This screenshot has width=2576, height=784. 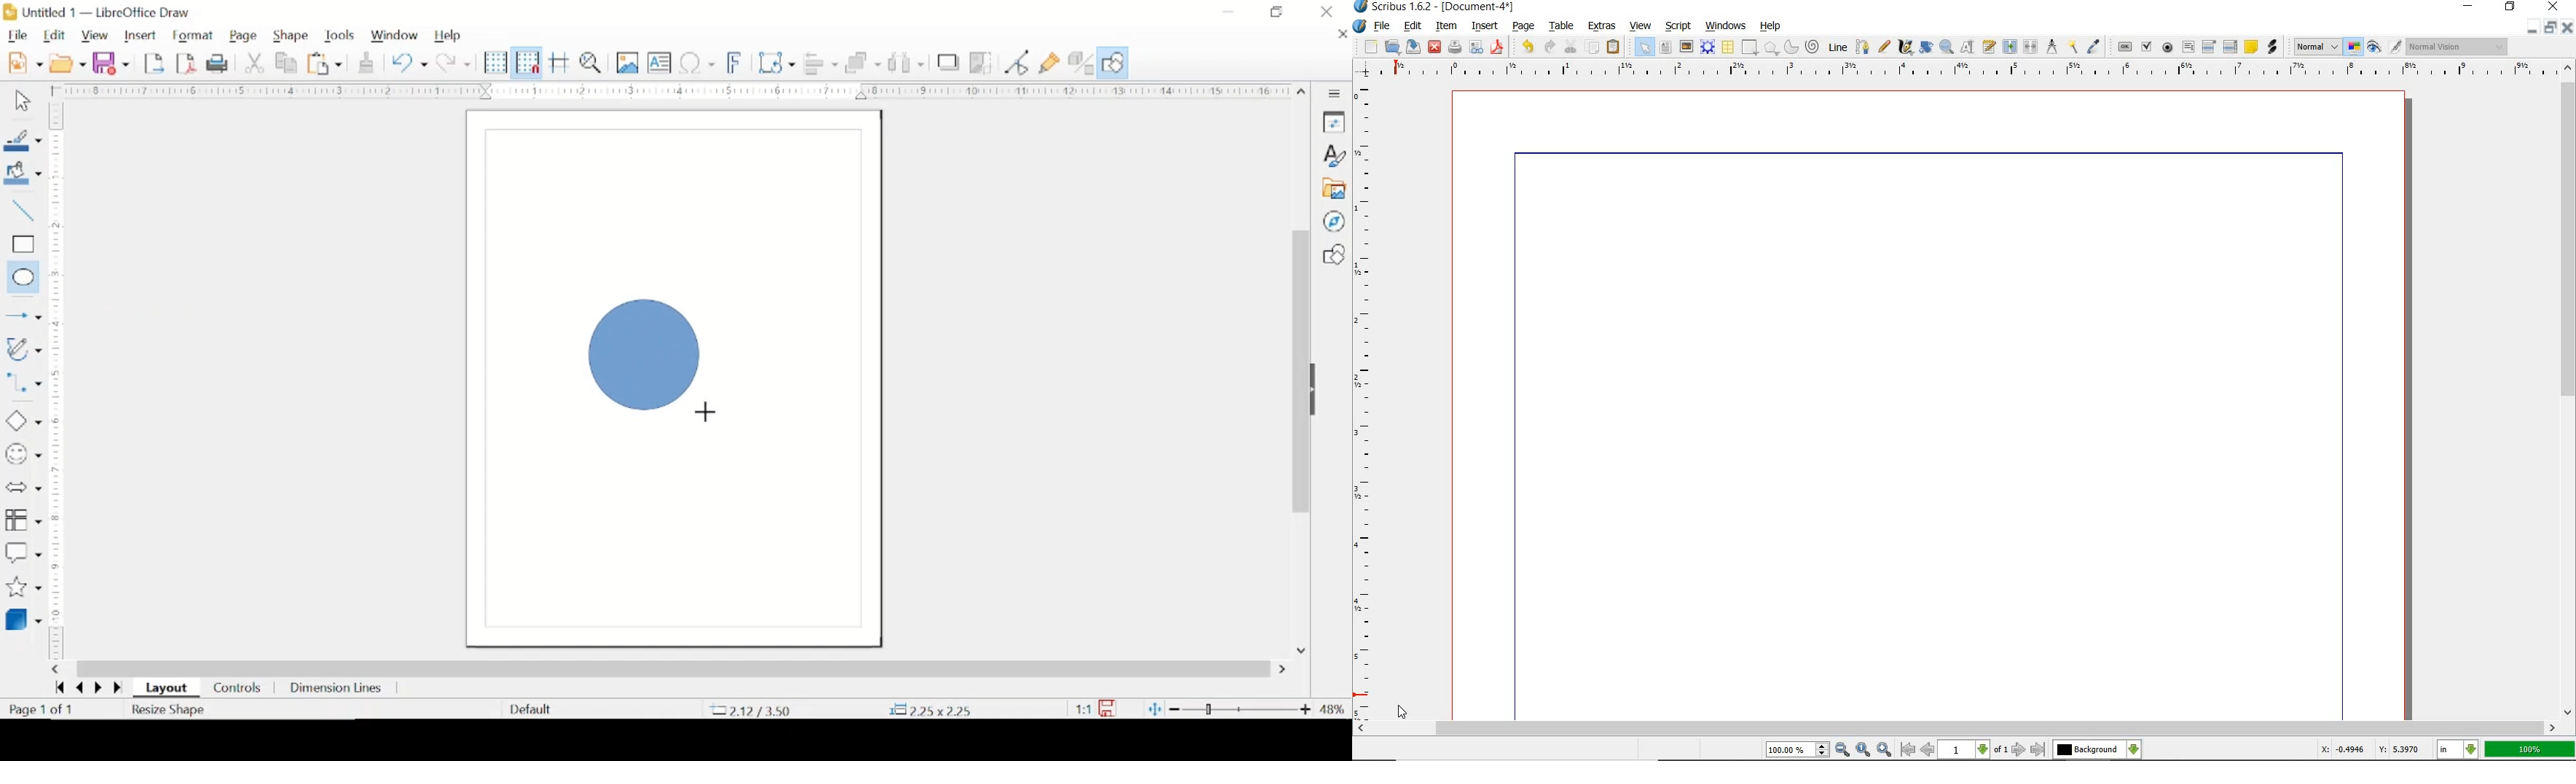 What do you see at coordinates (1864, 750) in the screenshot?
I see `zoom to 100%` at bounding box center [1864, 750].